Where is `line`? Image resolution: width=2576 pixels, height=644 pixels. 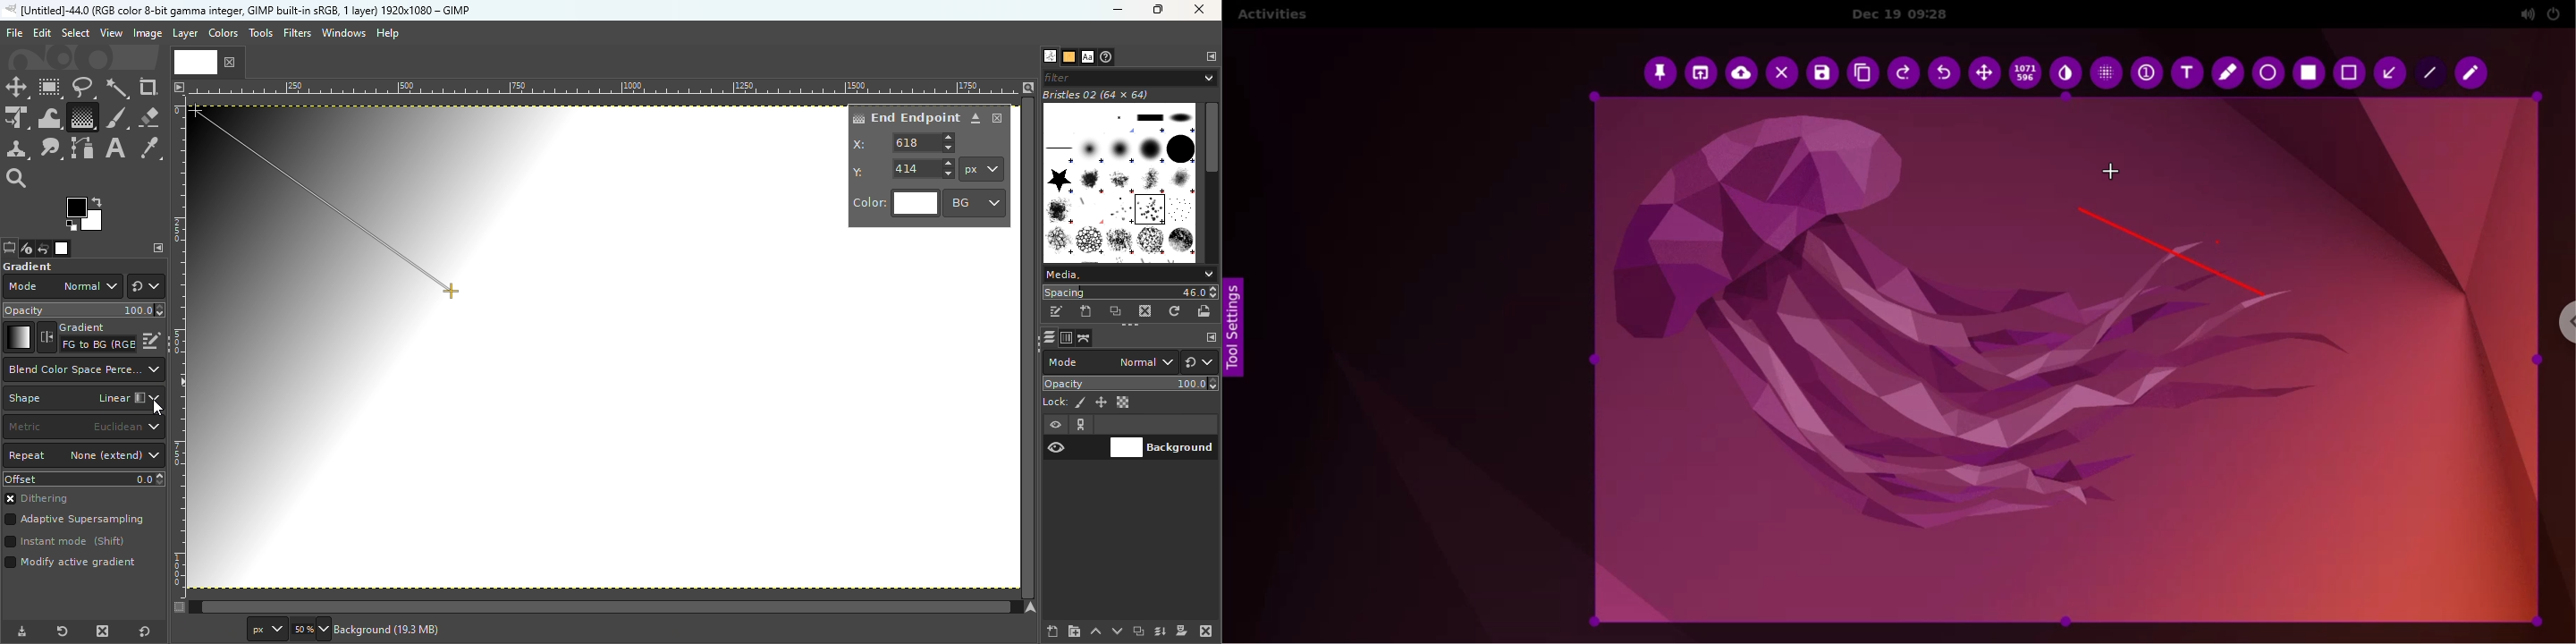
line is located at coordinates (2429, 73).